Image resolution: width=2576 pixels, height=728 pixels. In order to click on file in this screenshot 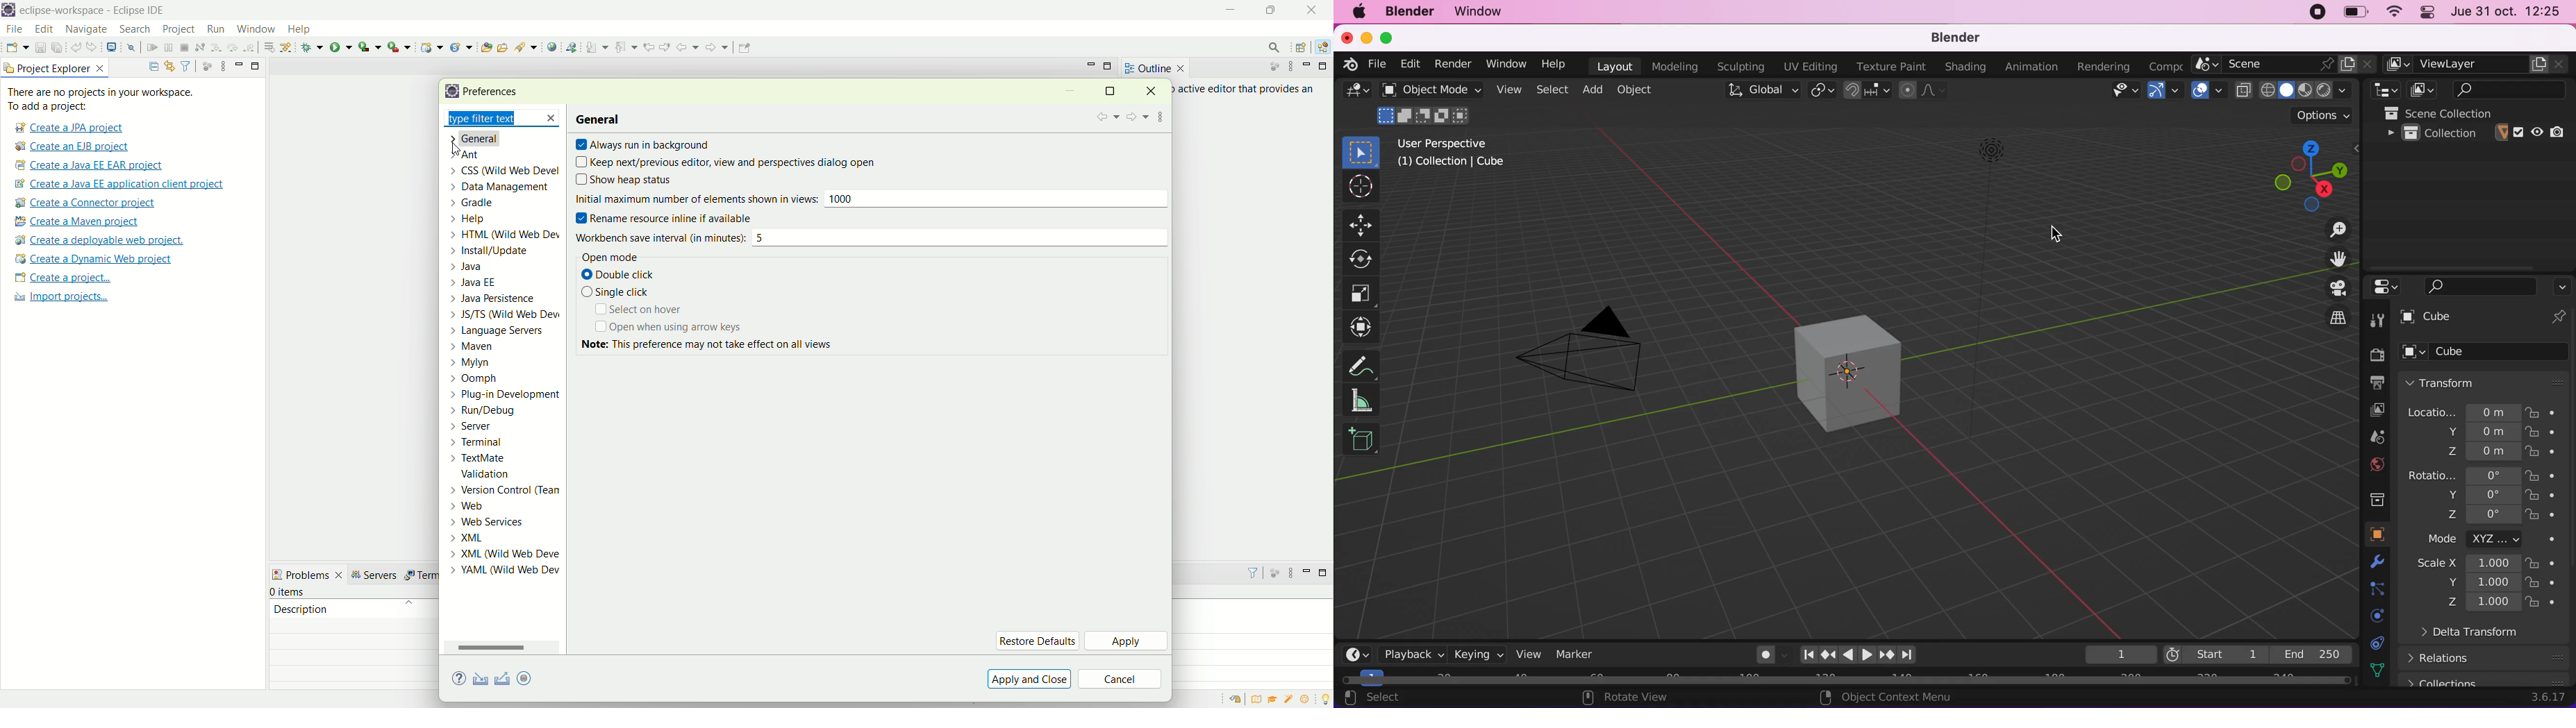, I will do `click(13, 30)`.